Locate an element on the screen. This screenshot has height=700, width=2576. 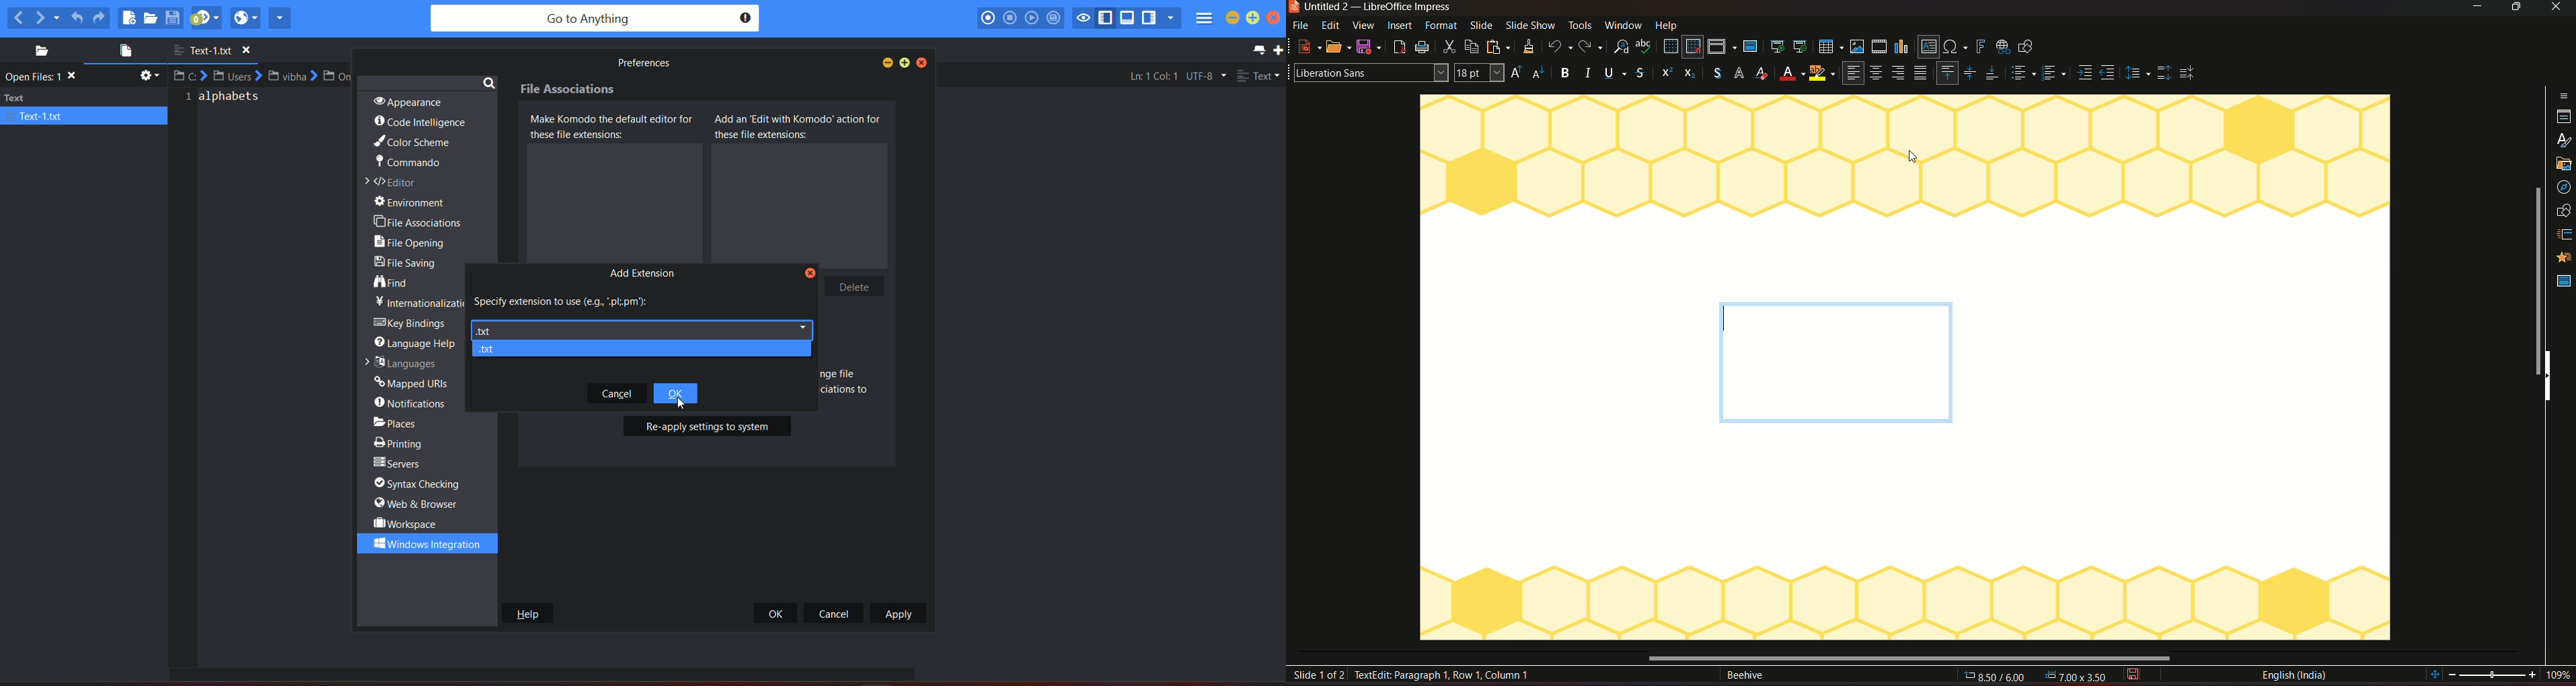
hide sidebar is located at coordinates (2552, 376).